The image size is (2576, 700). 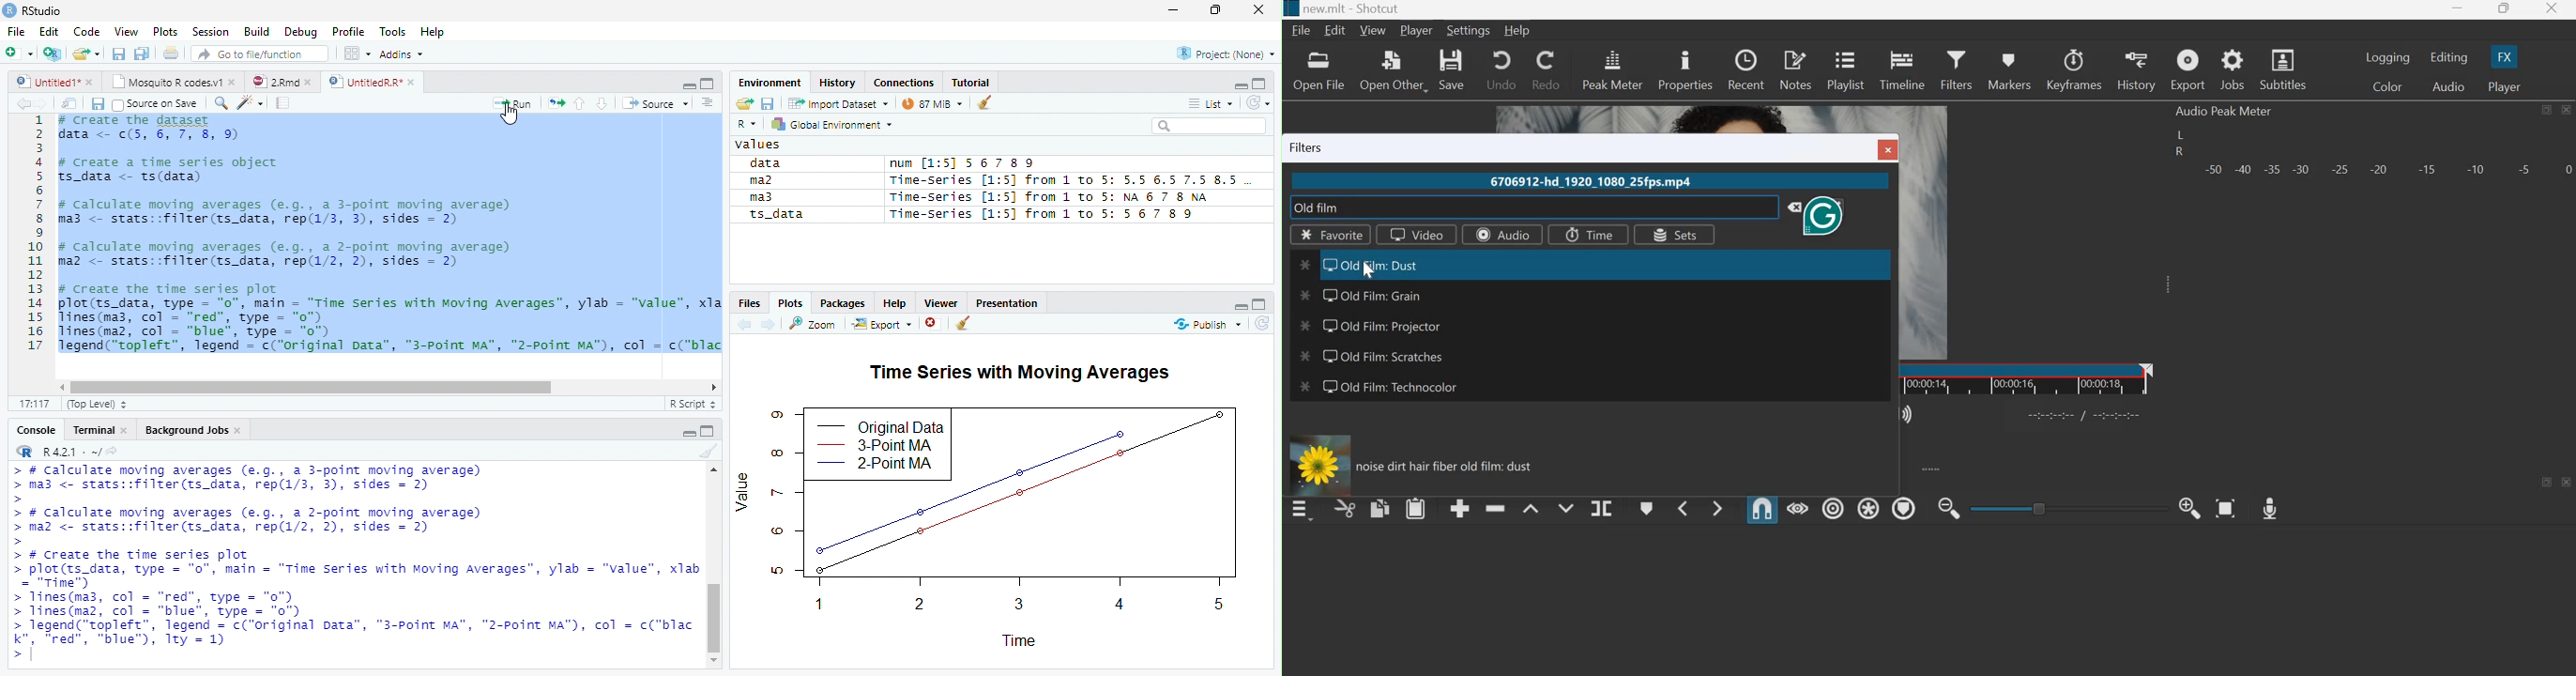 I want to click on 1 # Create the dataset 2 data <- c(5, 6, 7, 8, 9) 3 4 # Create a time series object5 ts_data <- ts(data)67 # calculate moving averages (e.g., a 3-point moving average)8 ma3 <- stats::filter(ts_data, rep(1/3, 3), sides = 2)910 # calculate moving averages (e.g., a 2-point moving average)11 maz <- stats::filter(ts_data, rep(1/2, 2), sides = 2)1213 # create the time series plot14 plot(ts_data, type = "0", main = "Time series with Moving Averages”, ylab = "value", xla15 Tines(ma3, col = "red", type = "o")16 lines(maz, col = “blue”, type = "0")17 legend("topleft”, legend - c("original pata”, "3-point MA", "2-Point MA™), col = c("blac, so click(x=372, y=234).